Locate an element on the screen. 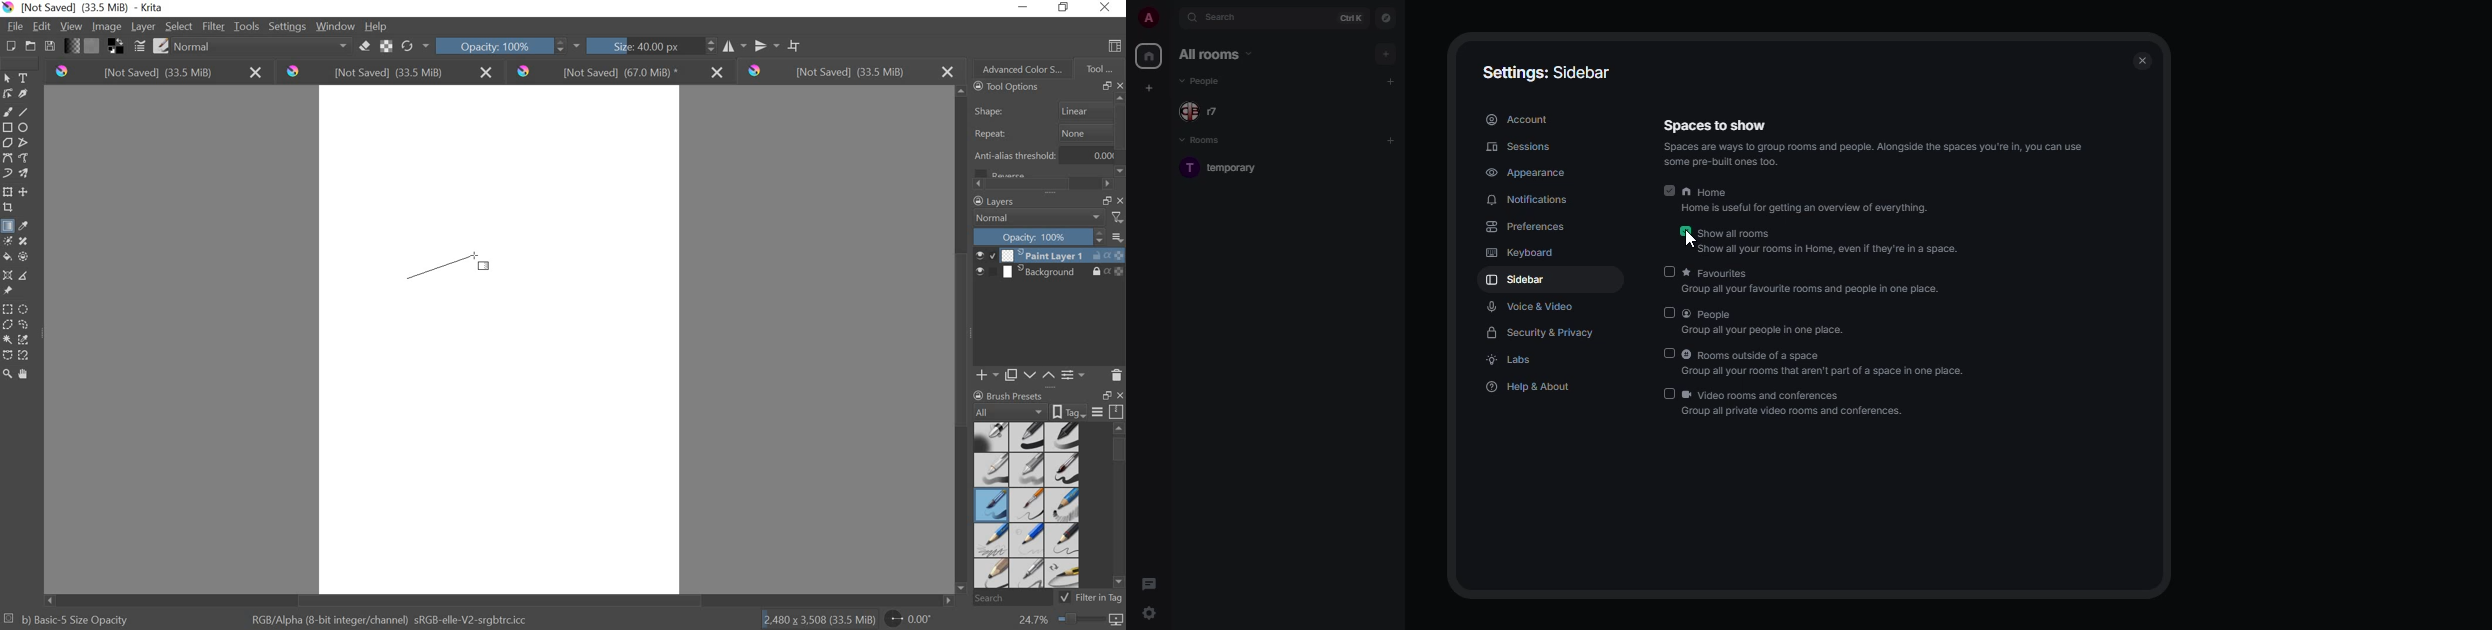 The height and width of the screenshot is (644, 2492). RESTORE DOWN is located at coordinates (1106, 200).